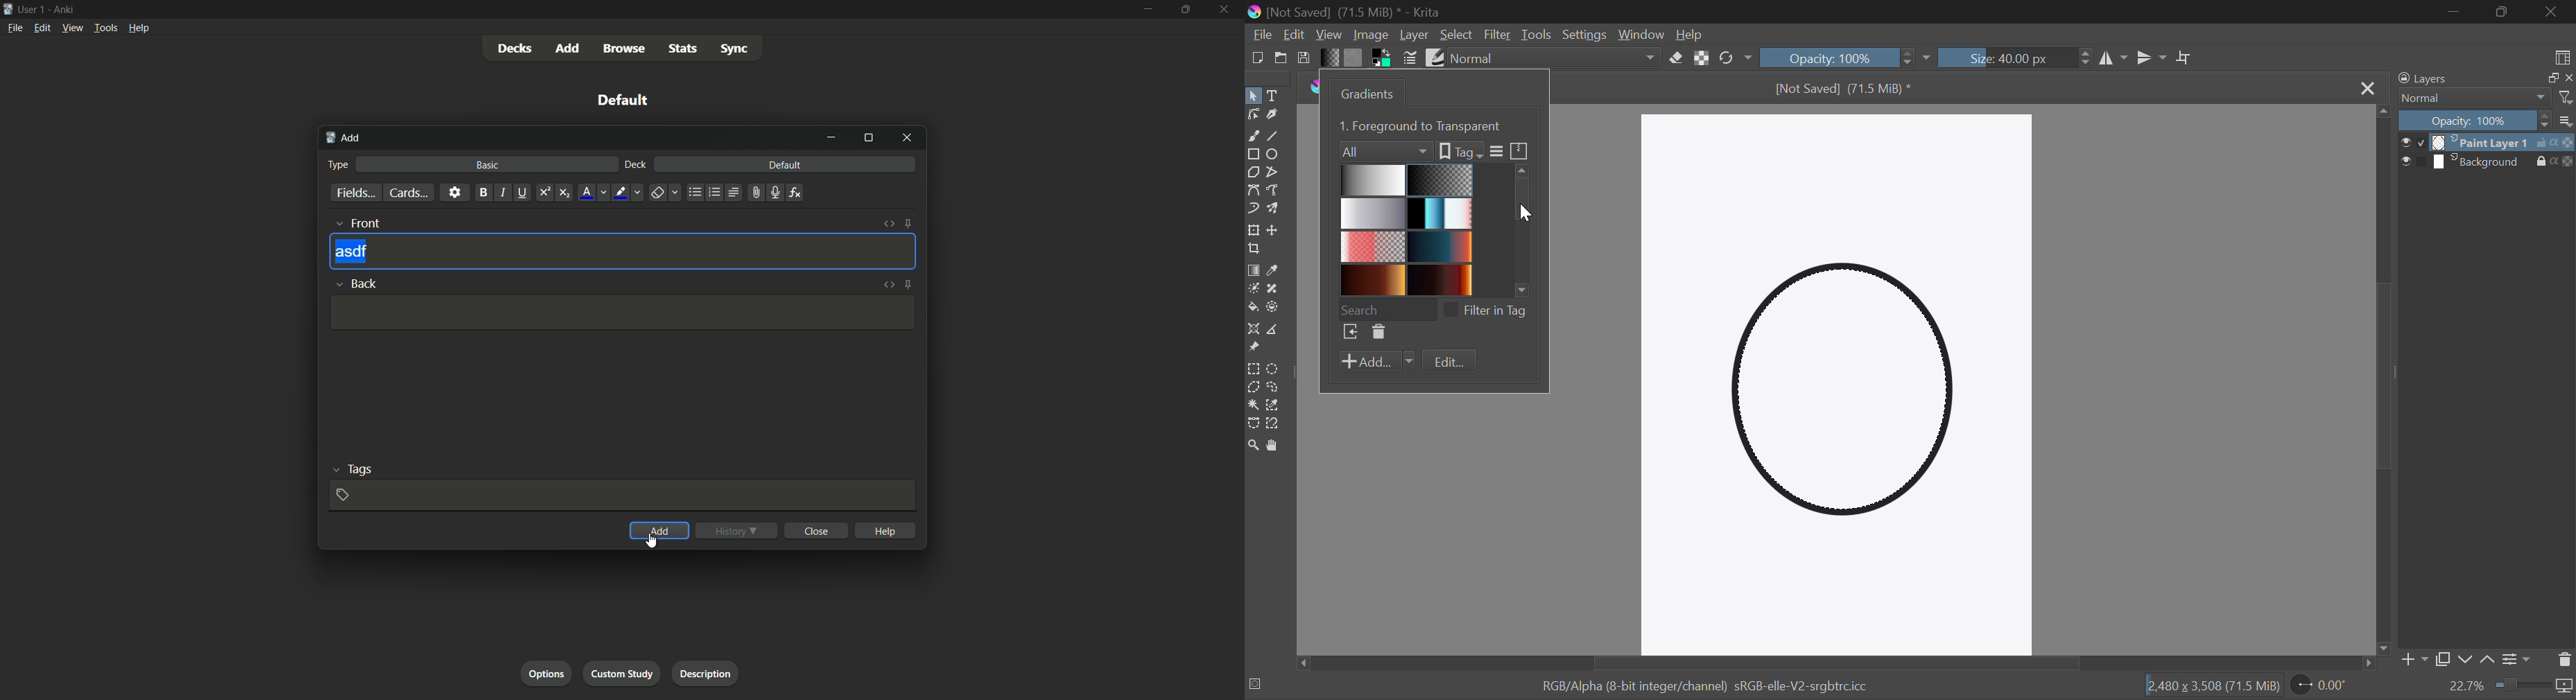 The height and width of the screenshot is (700, 2576). Describe the element at coordinates (546, 673) in the screenshot. I see `options` at that location.